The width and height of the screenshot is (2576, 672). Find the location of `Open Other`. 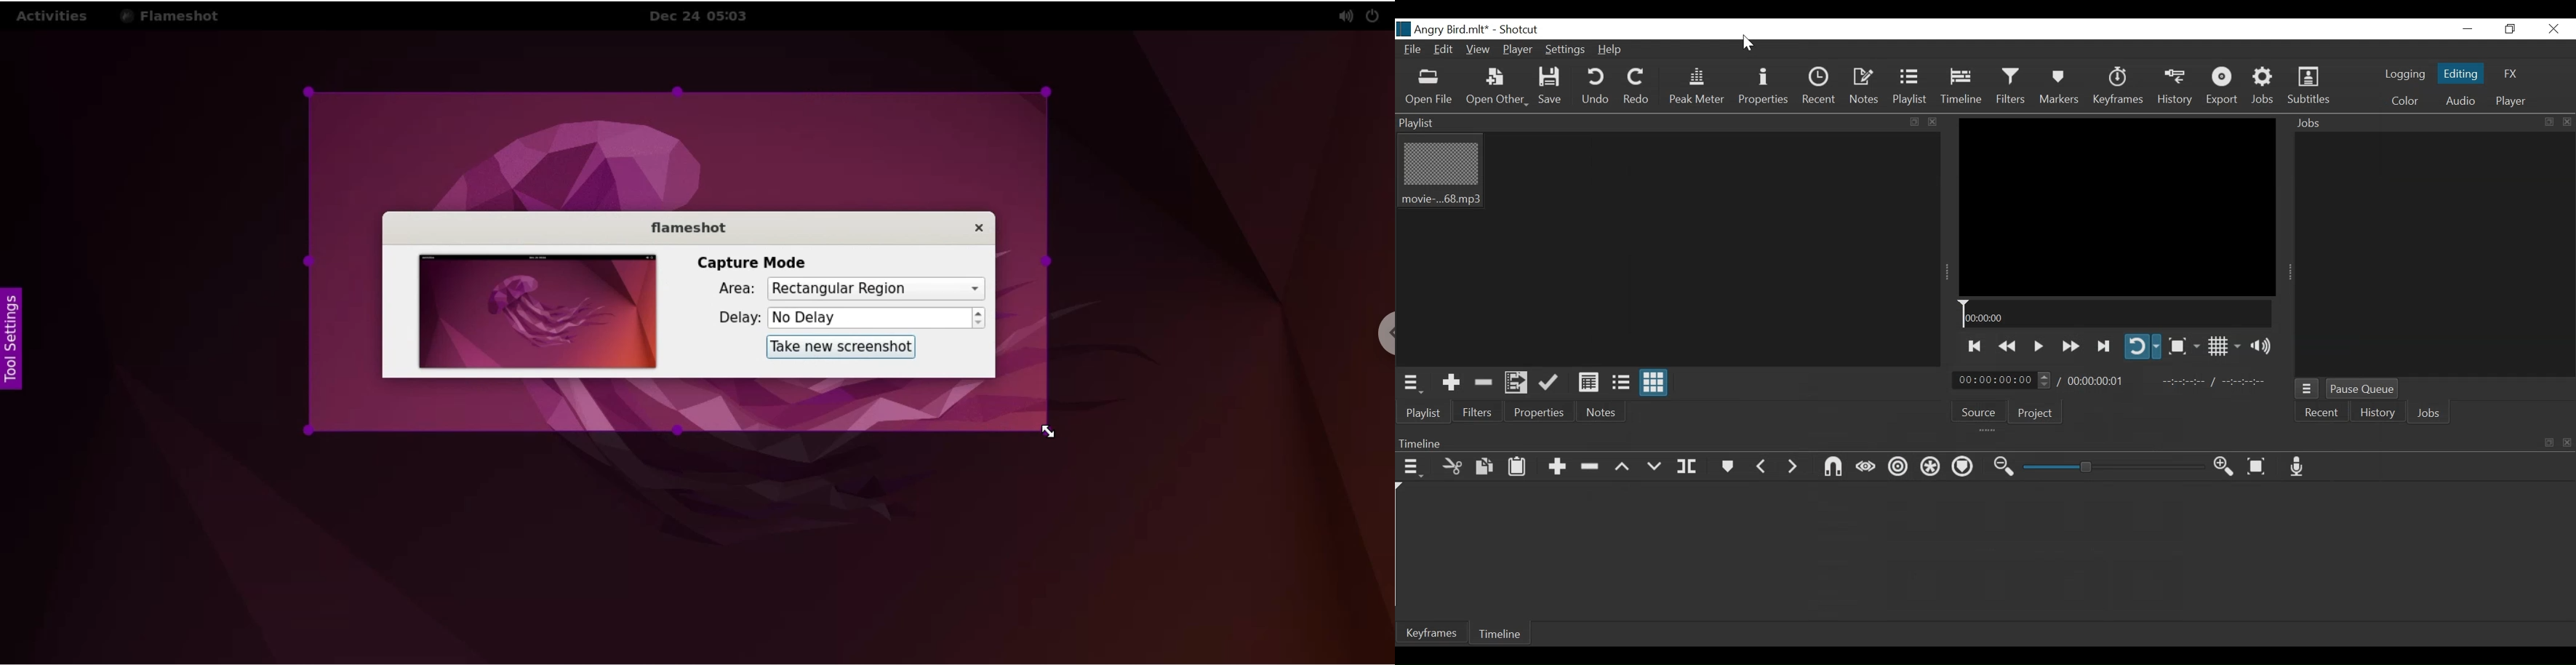

Open Other is located at coordinates (1496, 87).